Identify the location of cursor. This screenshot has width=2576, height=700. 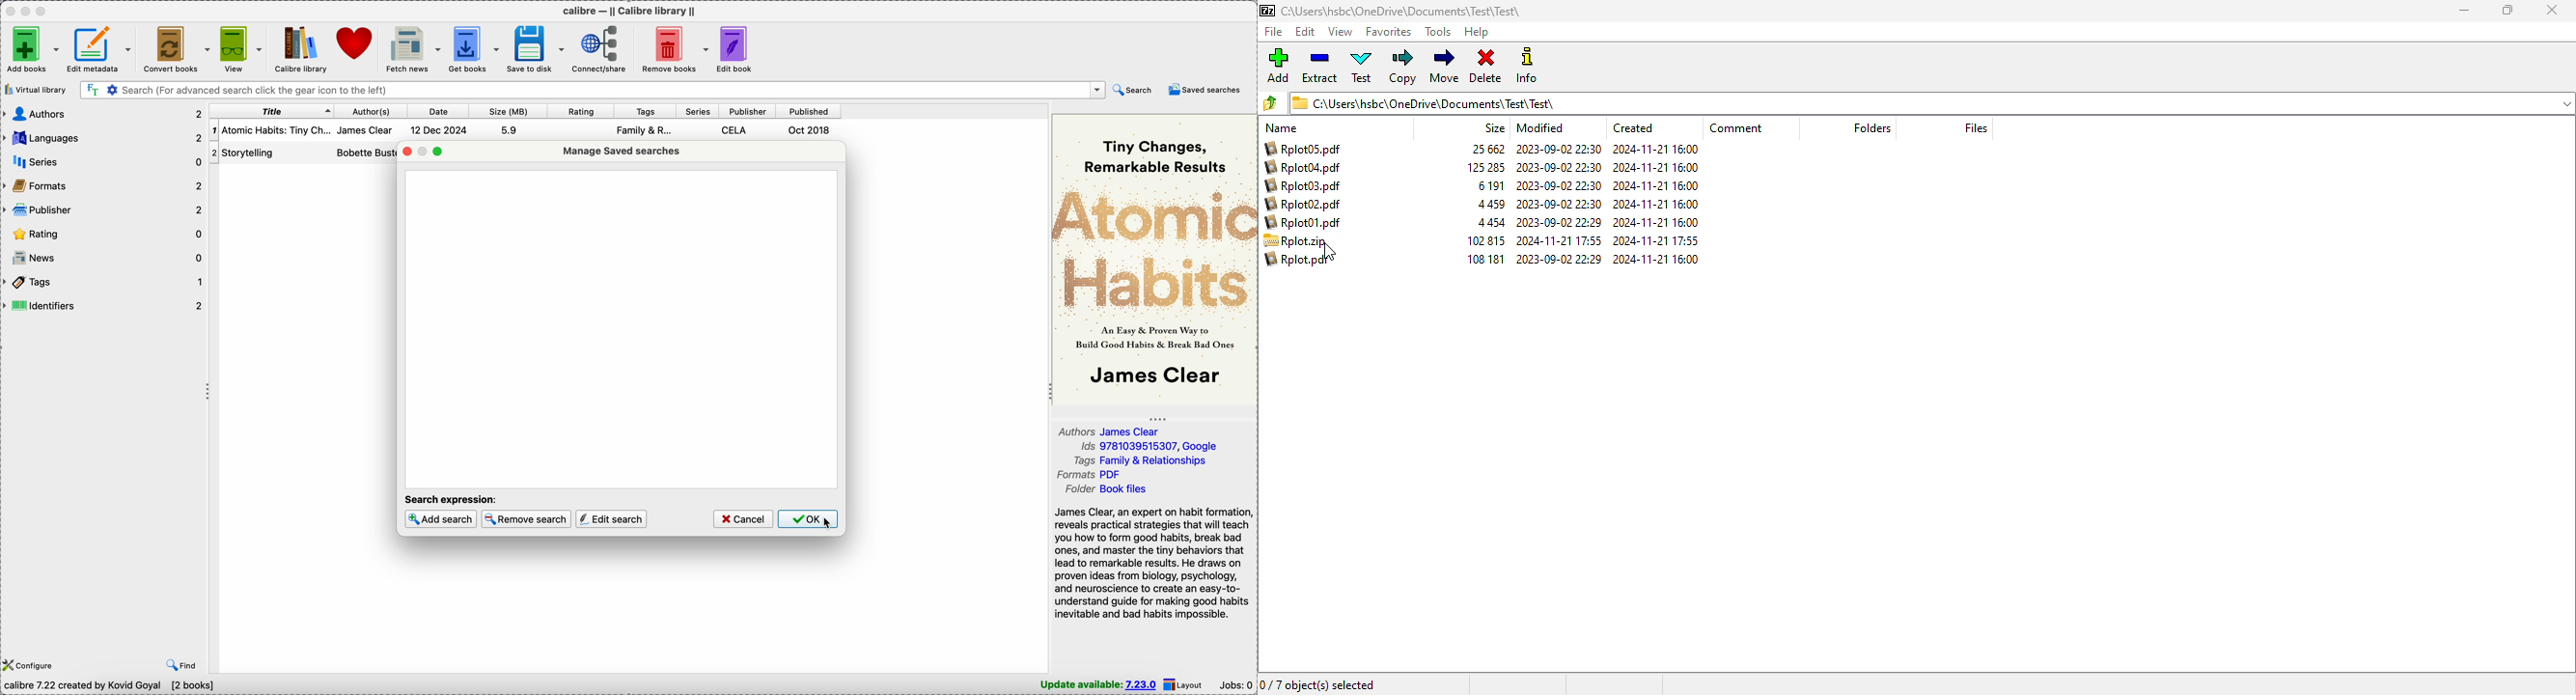
(1328, 253).